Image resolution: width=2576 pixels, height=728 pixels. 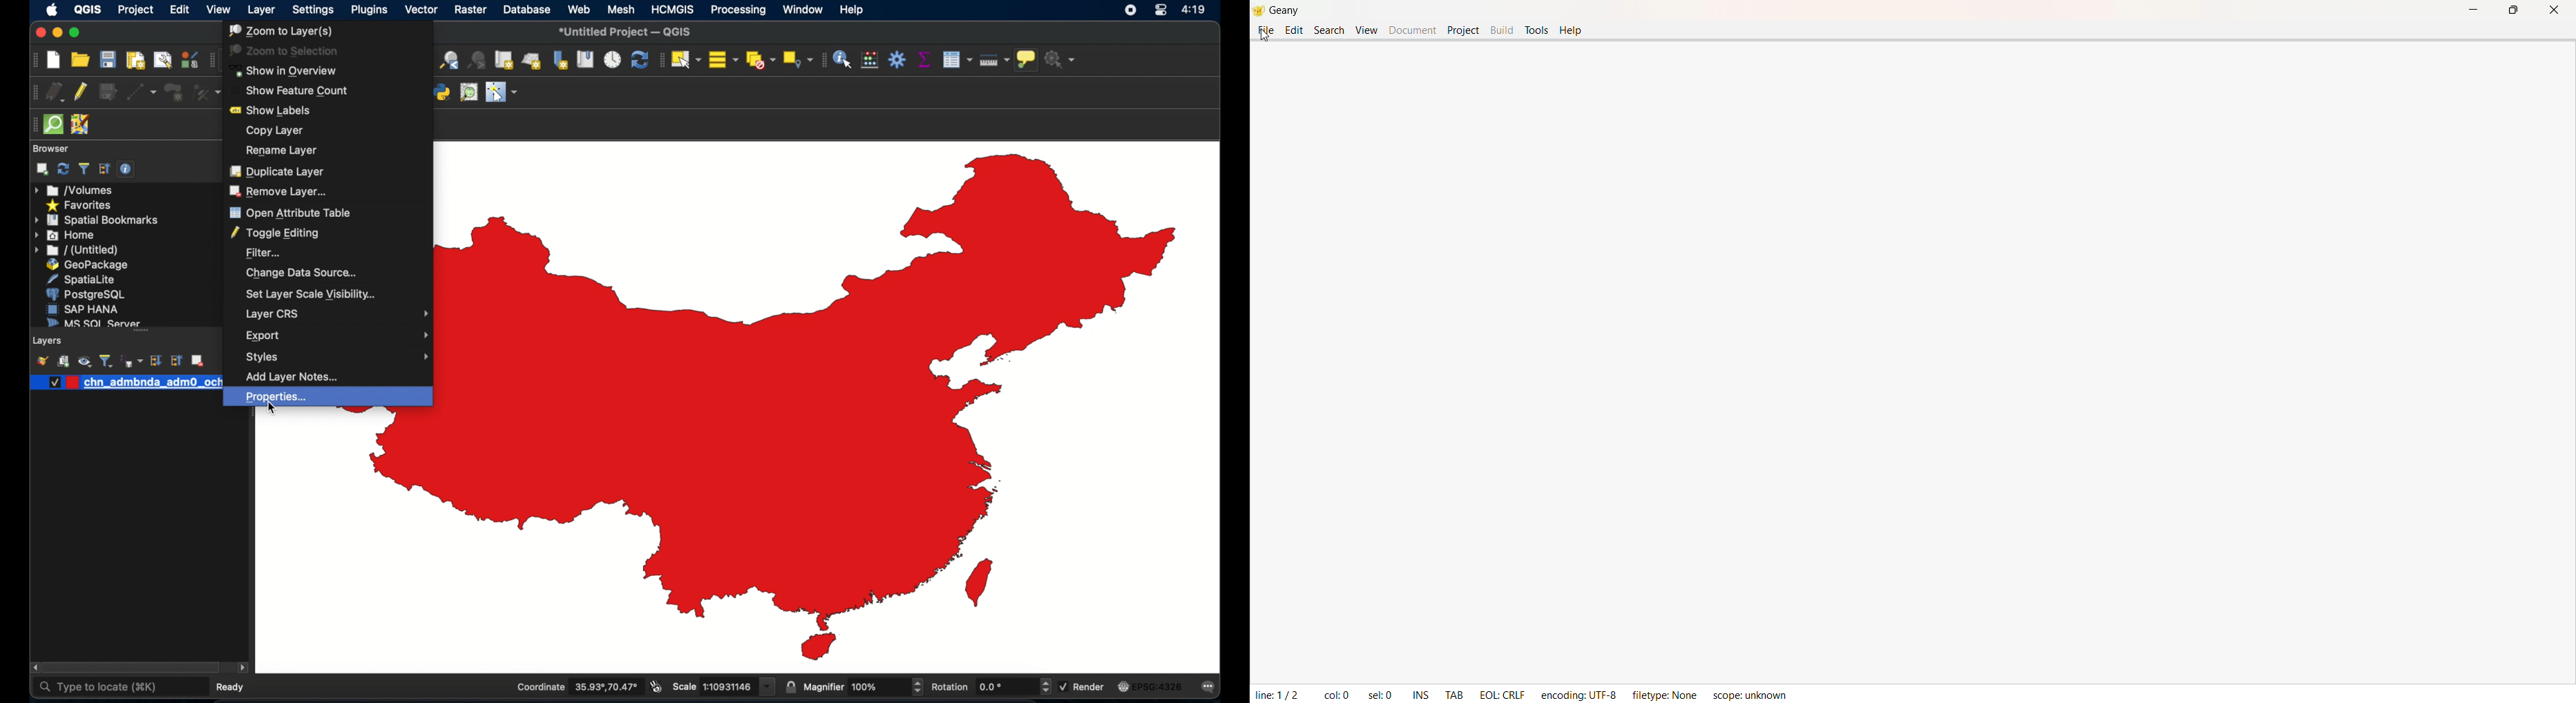 I want to click on spatiallite, so click(x=85, y=279).